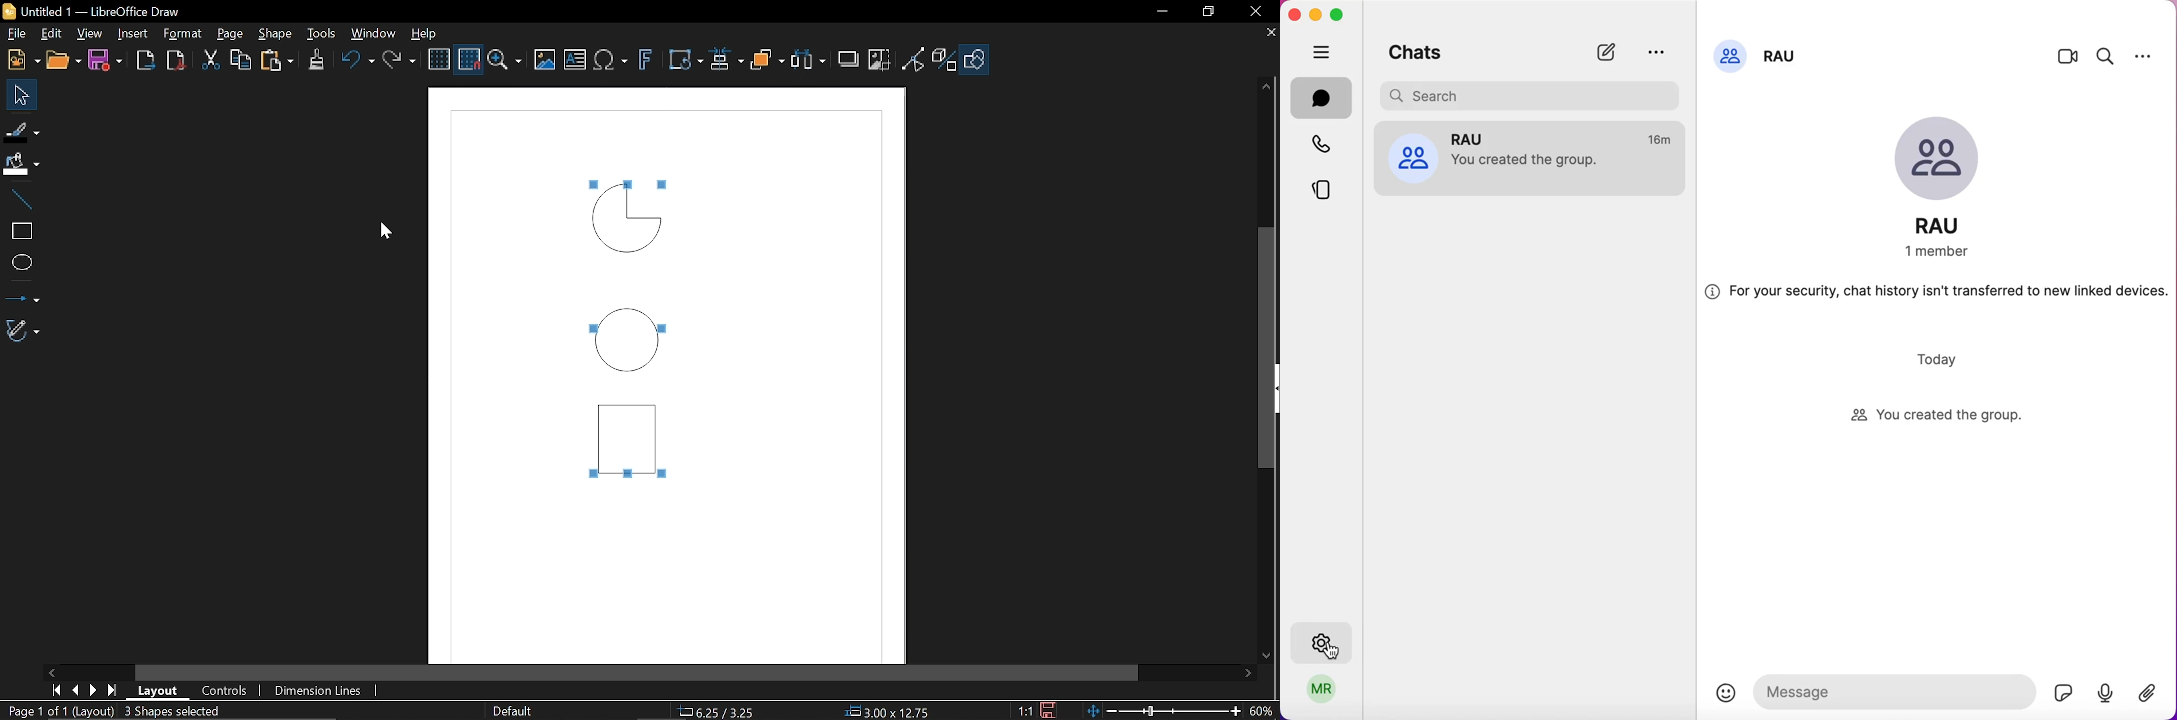 The height and width of the screenshot is (728, 2184). What do you see at coordinates (18, 229) in the screenshot?
I see `Rectangle` at bounding box center [18, 229].